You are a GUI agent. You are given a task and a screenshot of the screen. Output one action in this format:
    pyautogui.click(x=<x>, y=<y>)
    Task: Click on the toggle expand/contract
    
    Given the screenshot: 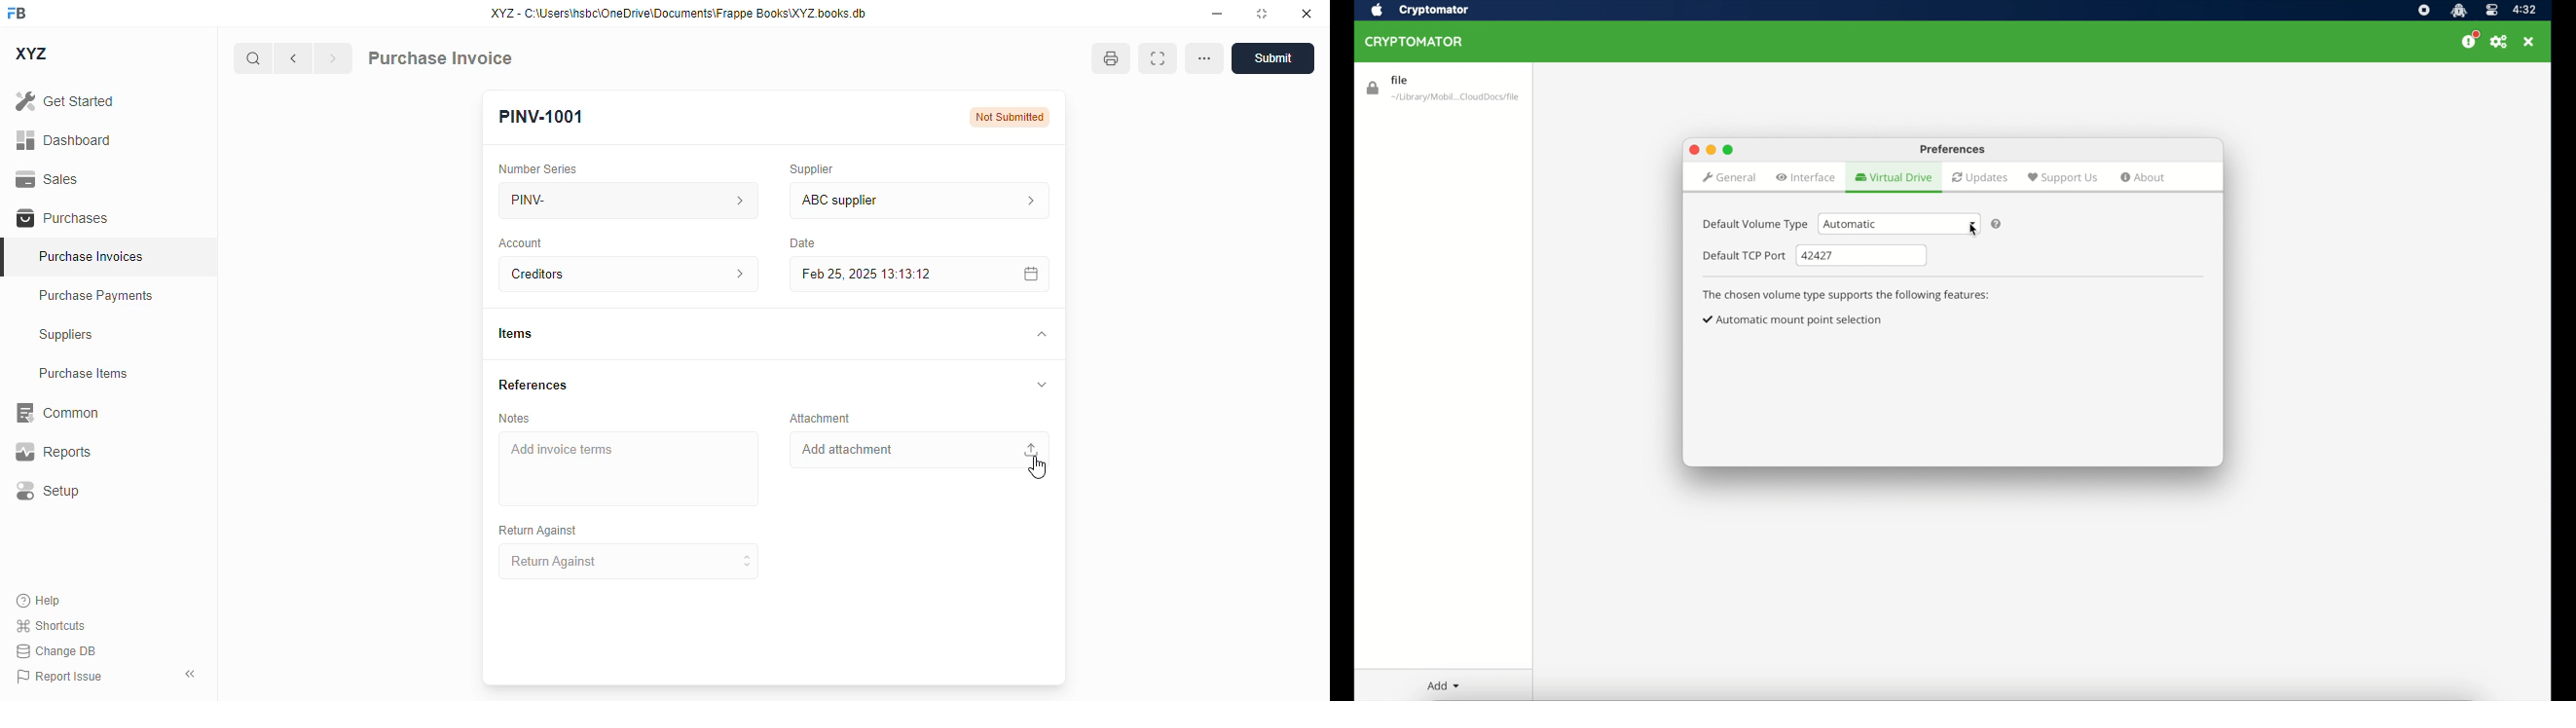 What is the action you would take?
    pyautogui.click(x=1040, y=335)
    